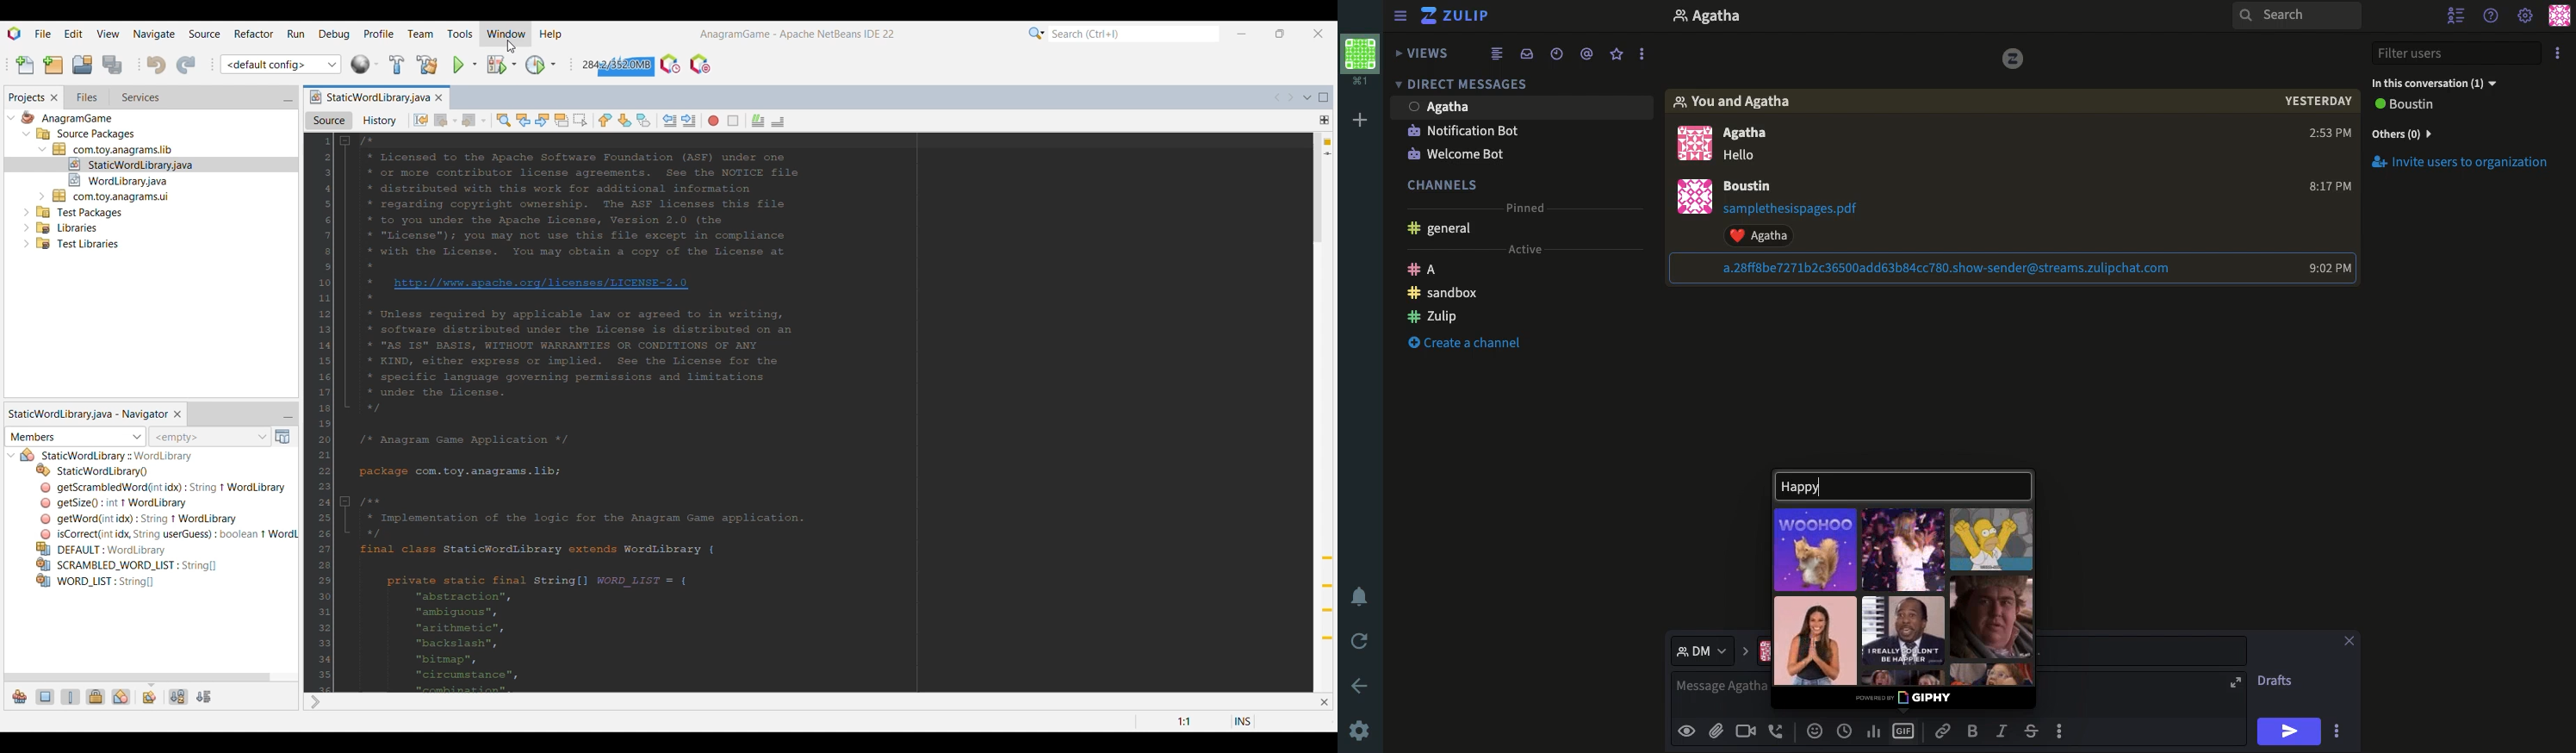  I want to click on Attachment, so click(1806, 223).